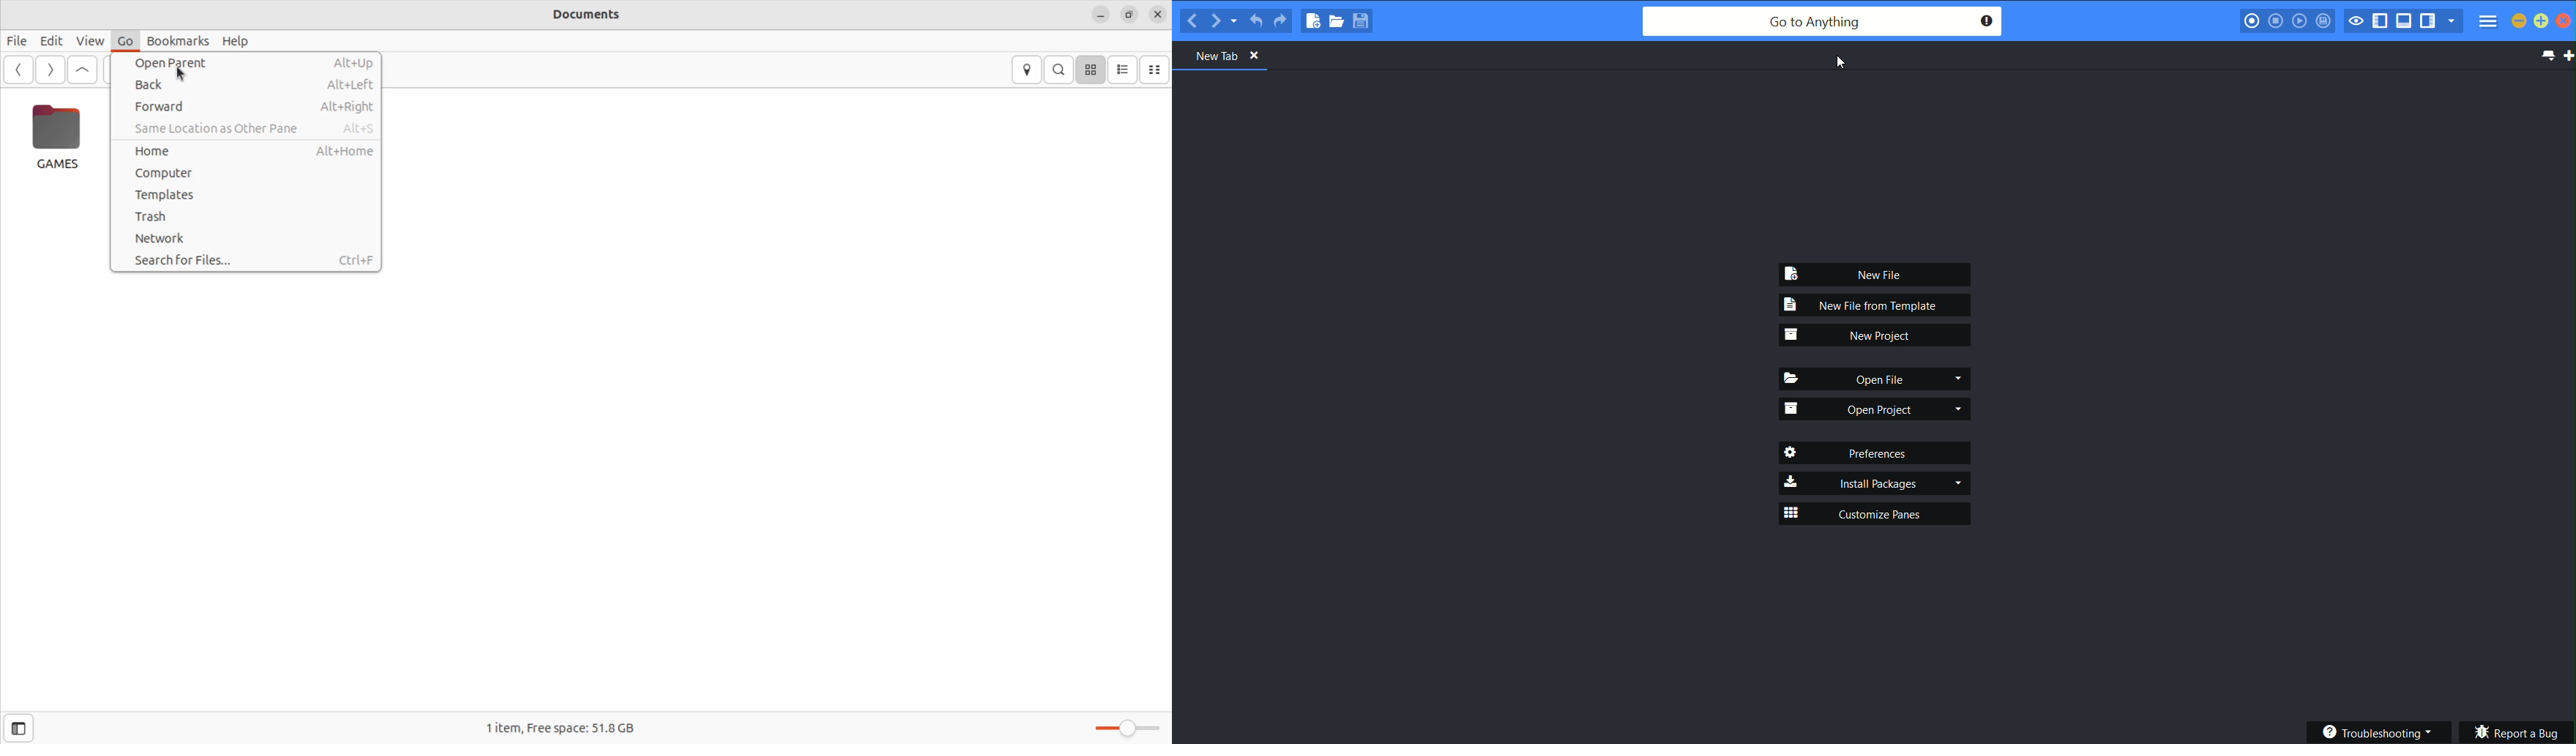 The width and height of the screenshot is (2576, 756). What do you see at coordinates (250, 260) in the screenshot?
I see `search for files` at bounding box center [250, 260].